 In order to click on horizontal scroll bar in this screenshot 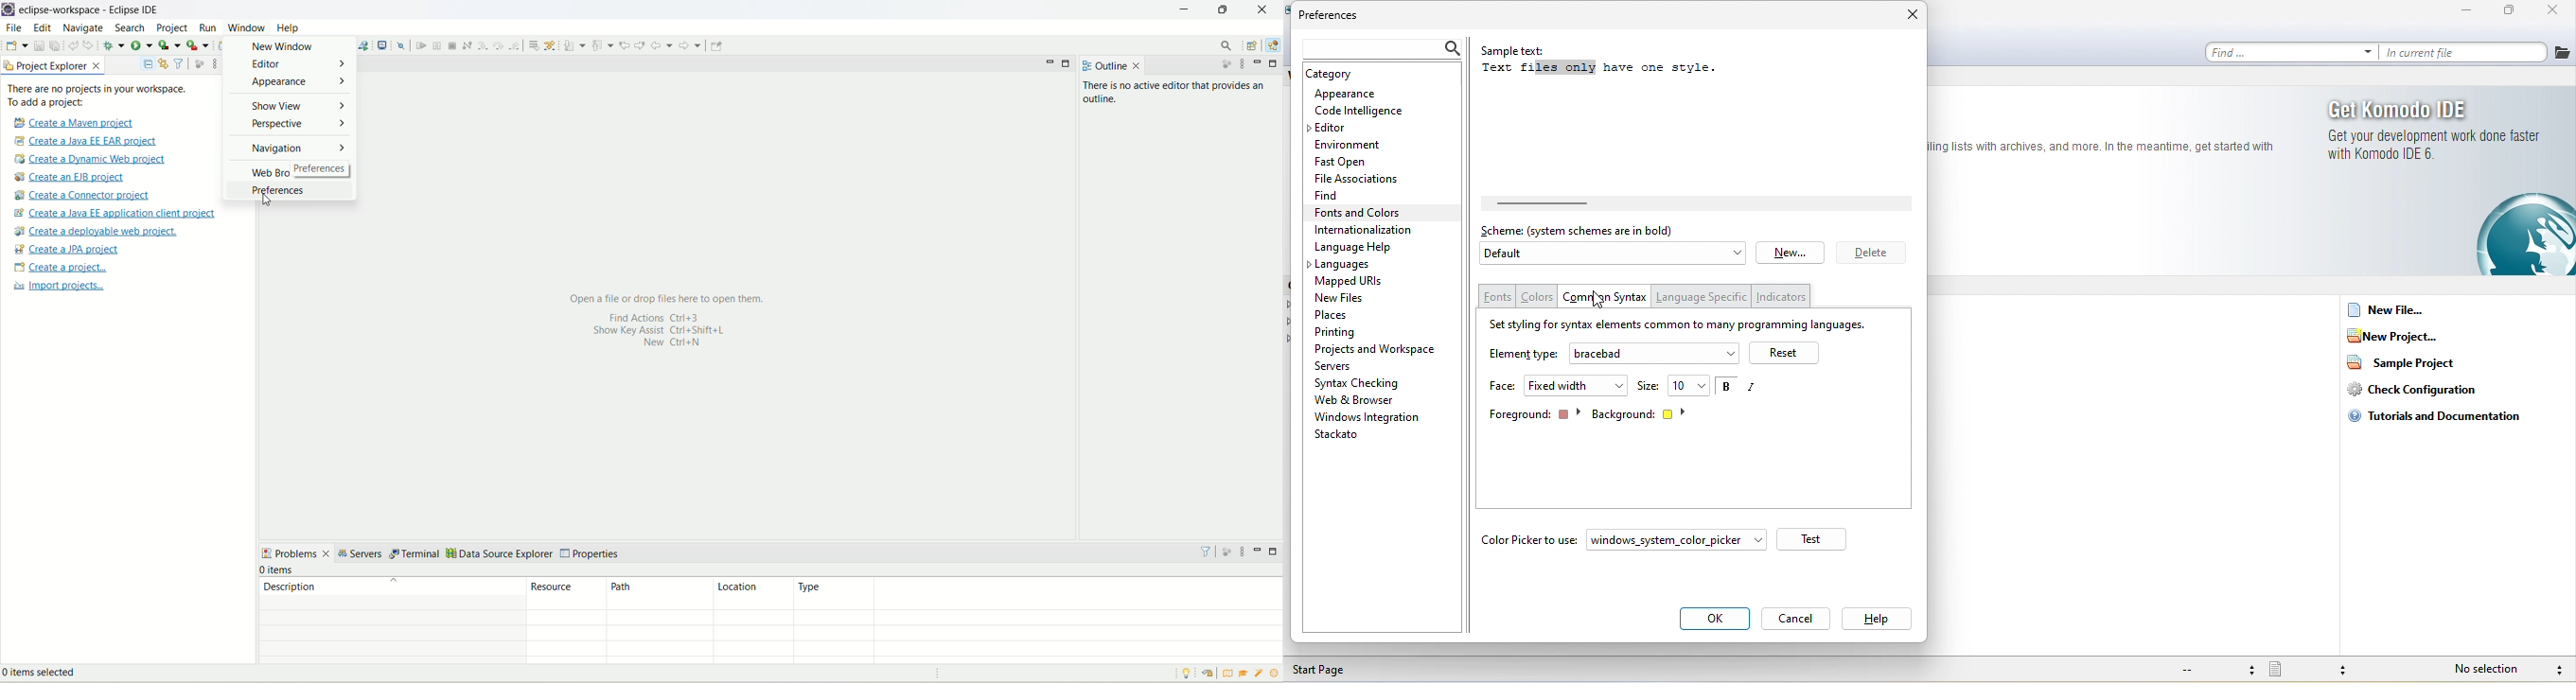, I will do `click(1569, 203)`.